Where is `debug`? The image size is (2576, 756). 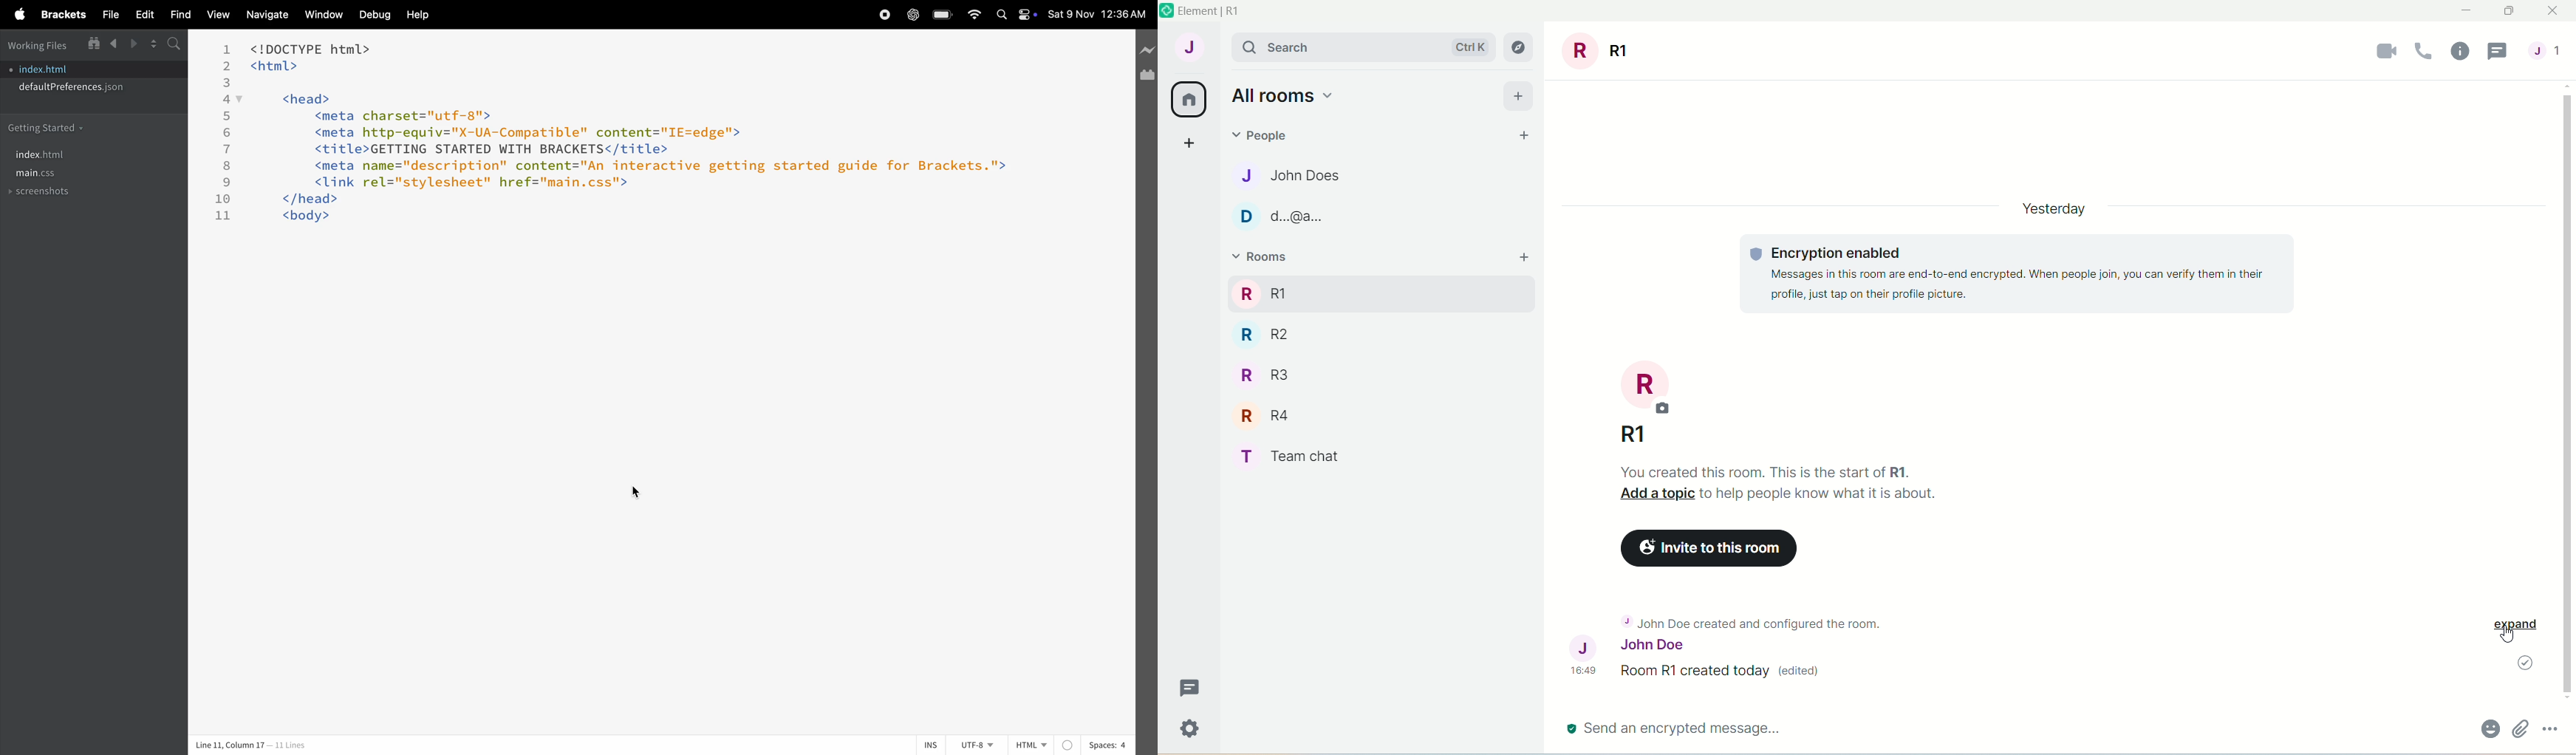 debug is located at coordinates (372, 15).